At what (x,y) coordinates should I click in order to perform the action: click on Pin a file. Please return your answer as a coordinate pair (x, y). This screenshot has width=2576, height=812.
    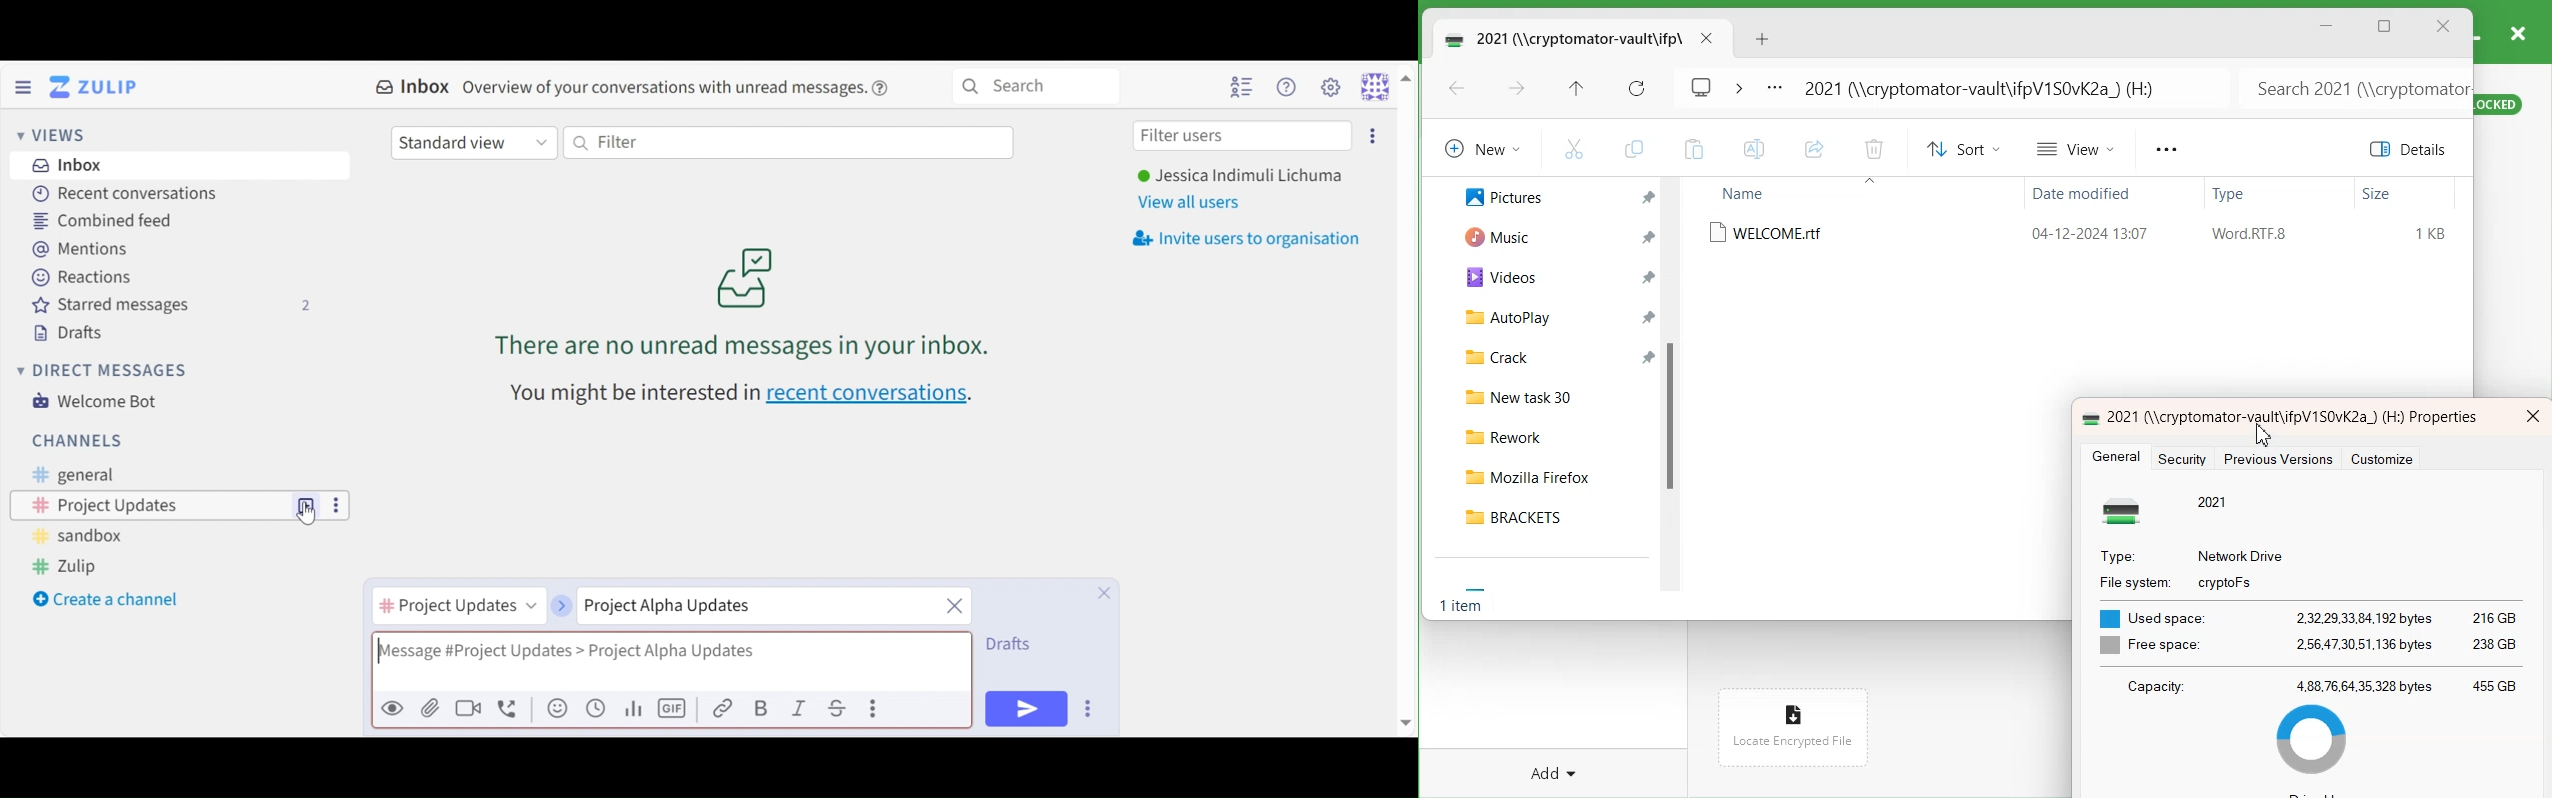
    Looking at the image, I should click on (1649, 355).